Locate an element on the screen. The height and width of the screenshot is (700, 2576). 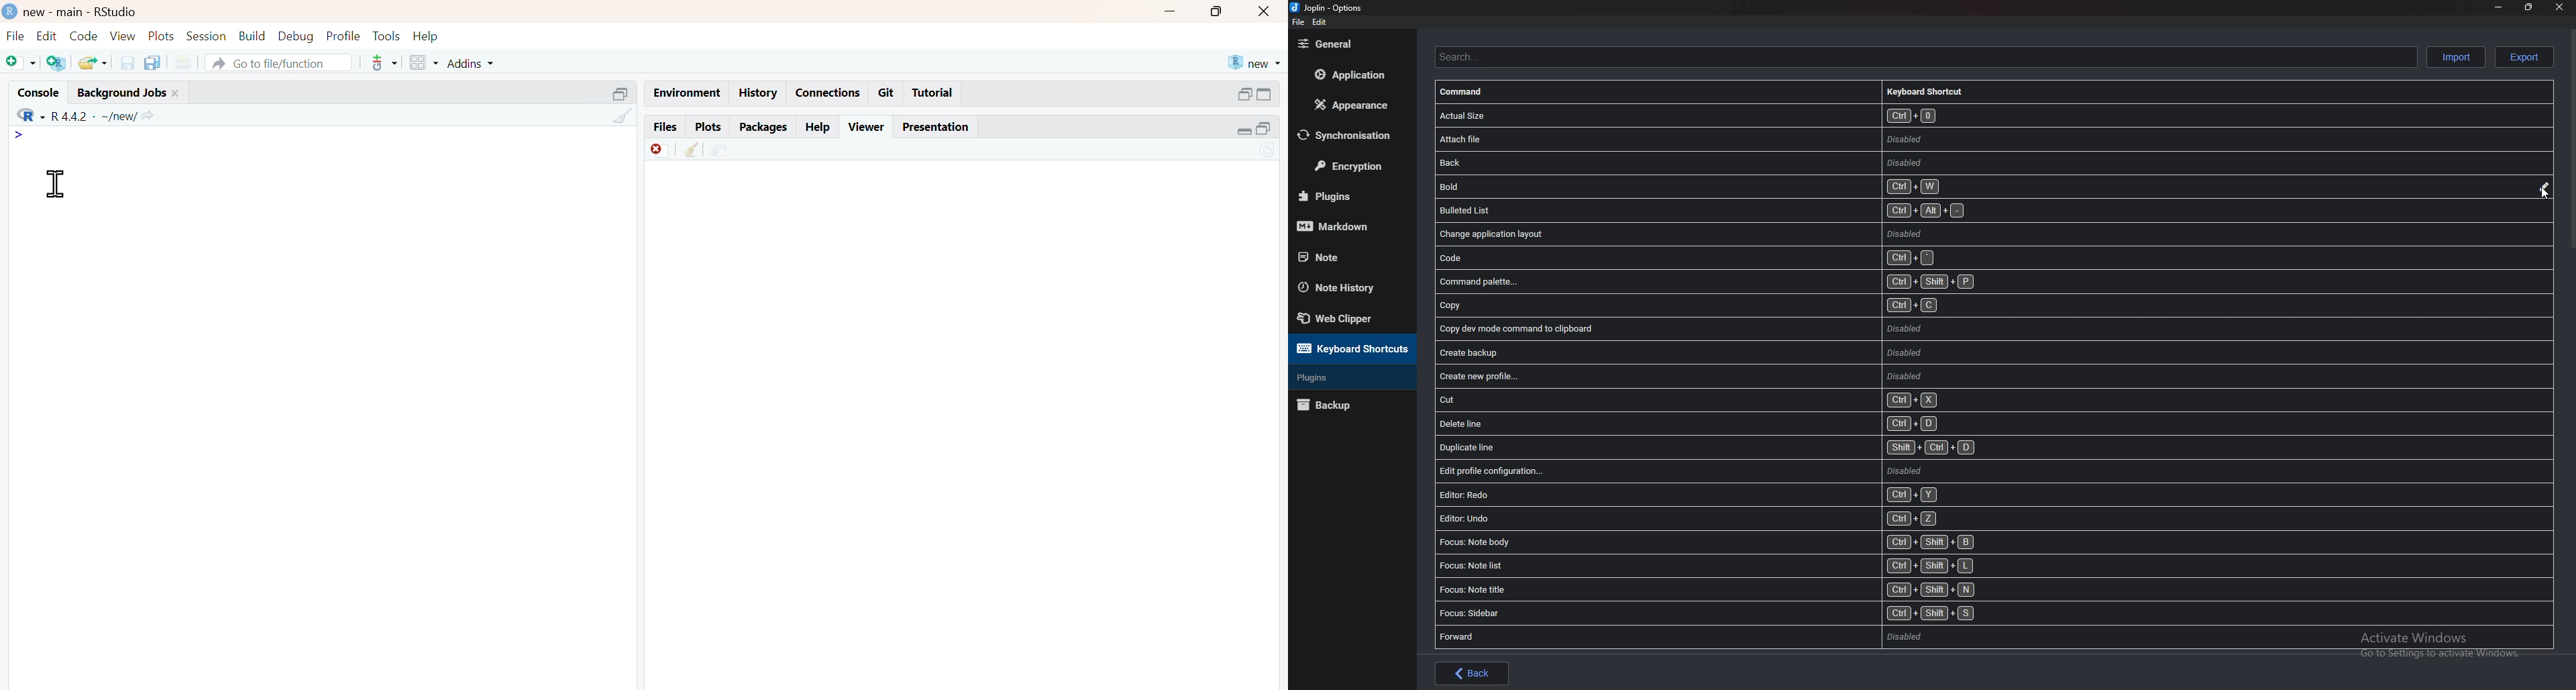
Discard  is located at coordinates (660, 150).